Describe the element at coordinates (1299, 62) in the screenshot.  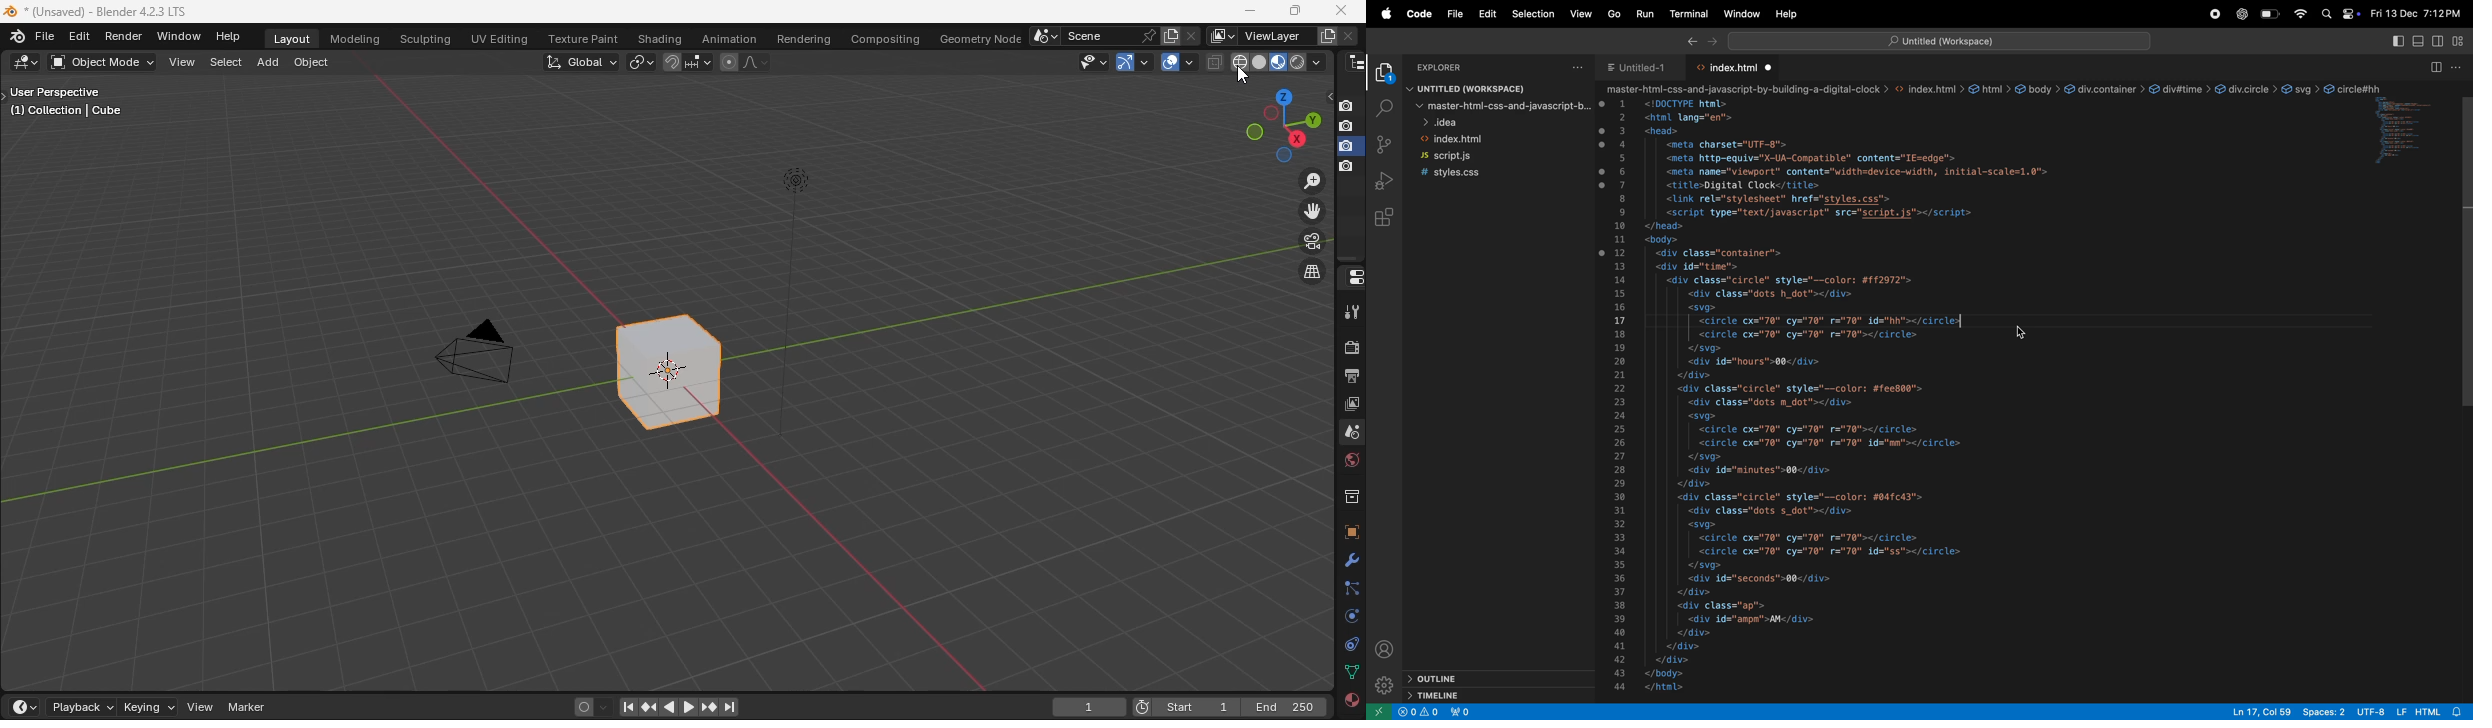
I see `rendered display` at that location.